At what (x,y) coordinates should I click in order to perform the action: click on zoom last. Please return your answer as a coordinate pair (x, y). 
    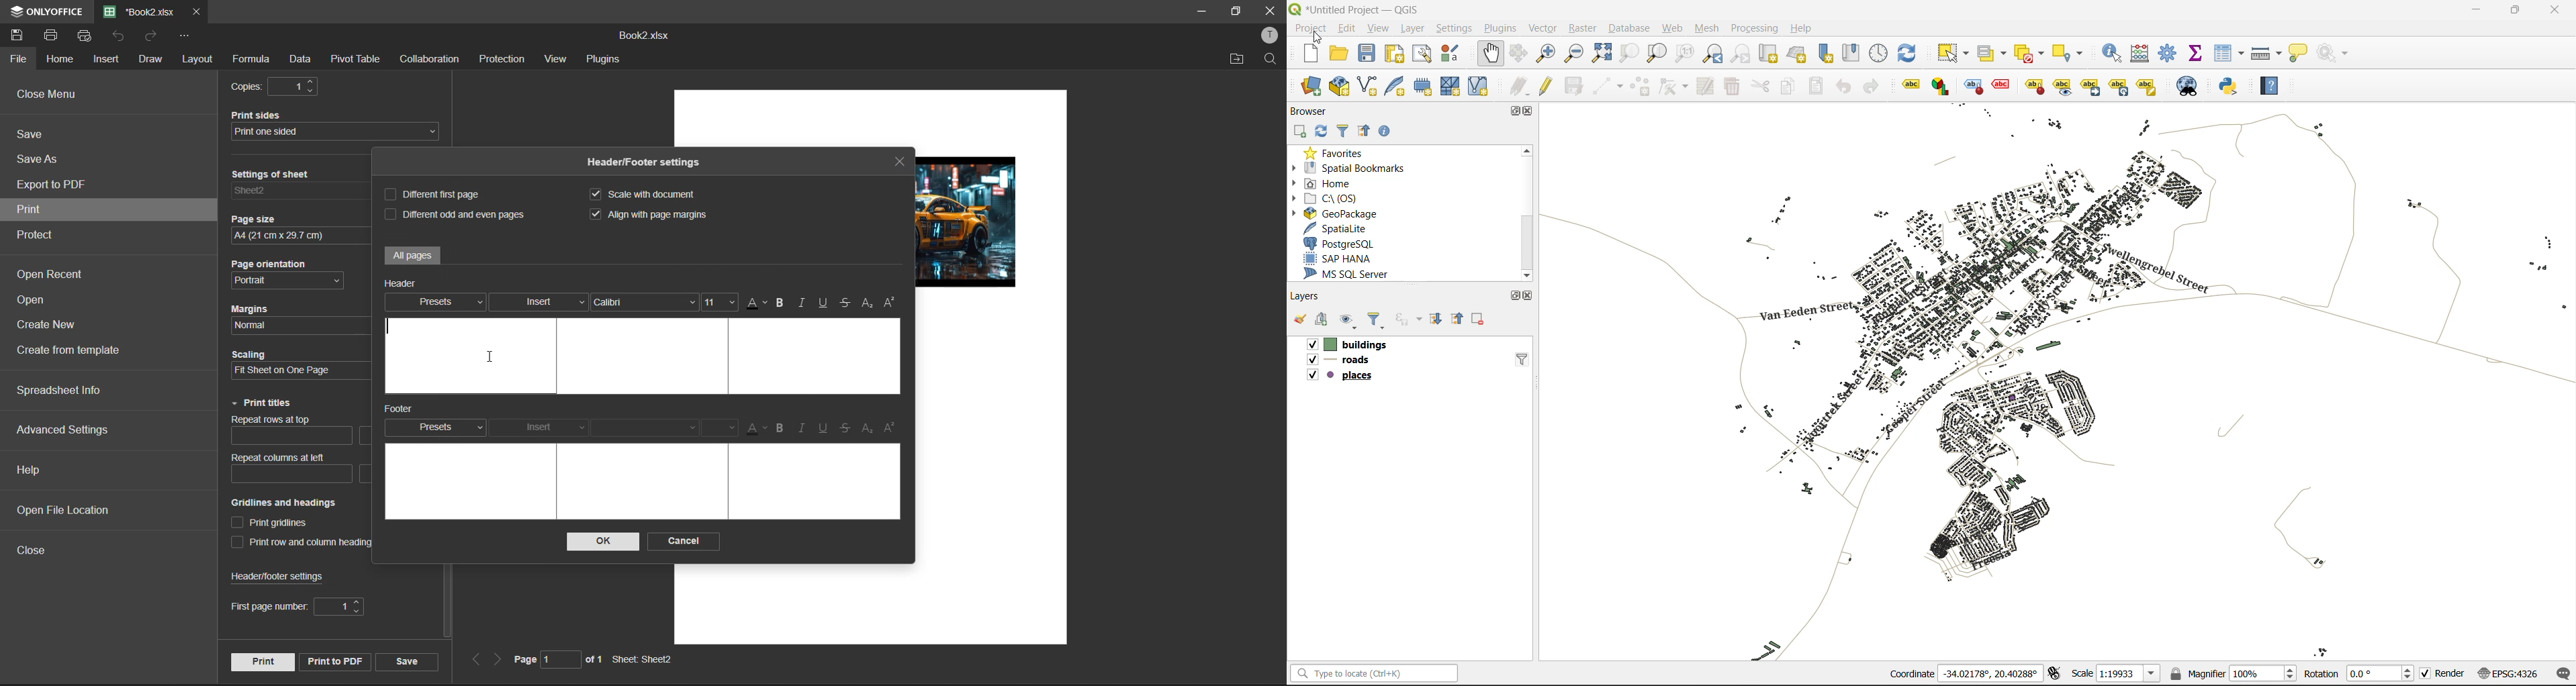
    Looking at the image, I should click on (1715, 54).